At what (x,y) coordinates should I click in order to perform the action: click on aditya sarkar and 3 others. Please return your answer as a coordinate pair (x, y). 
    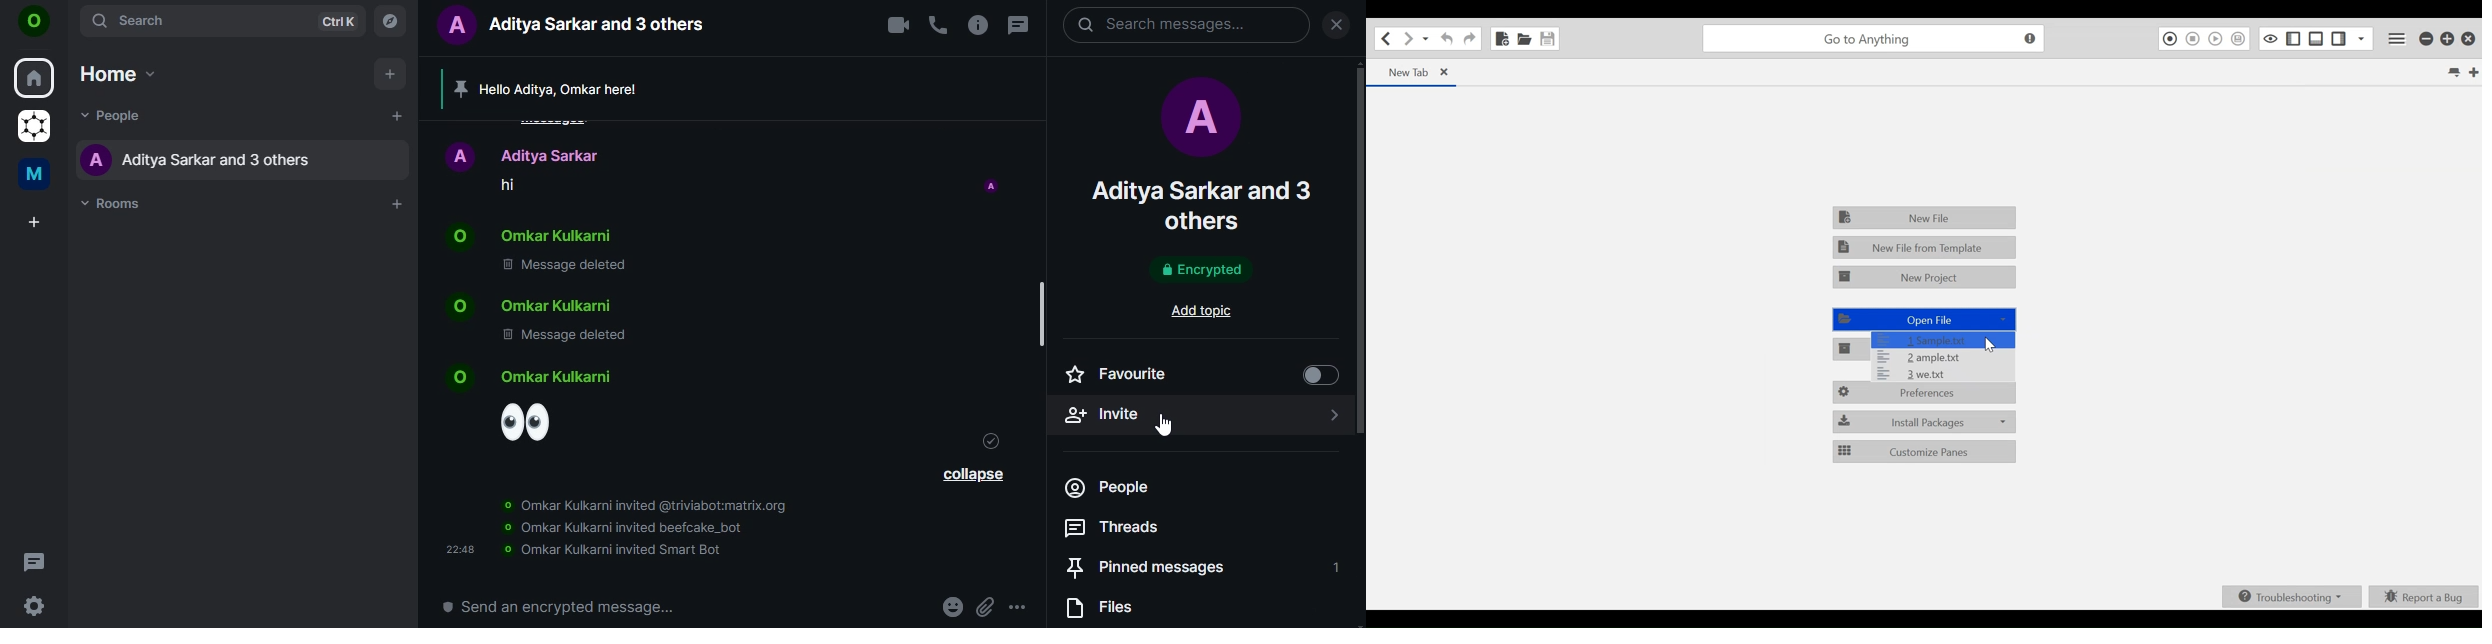
    Looking at the image, I should click on (209, 160).